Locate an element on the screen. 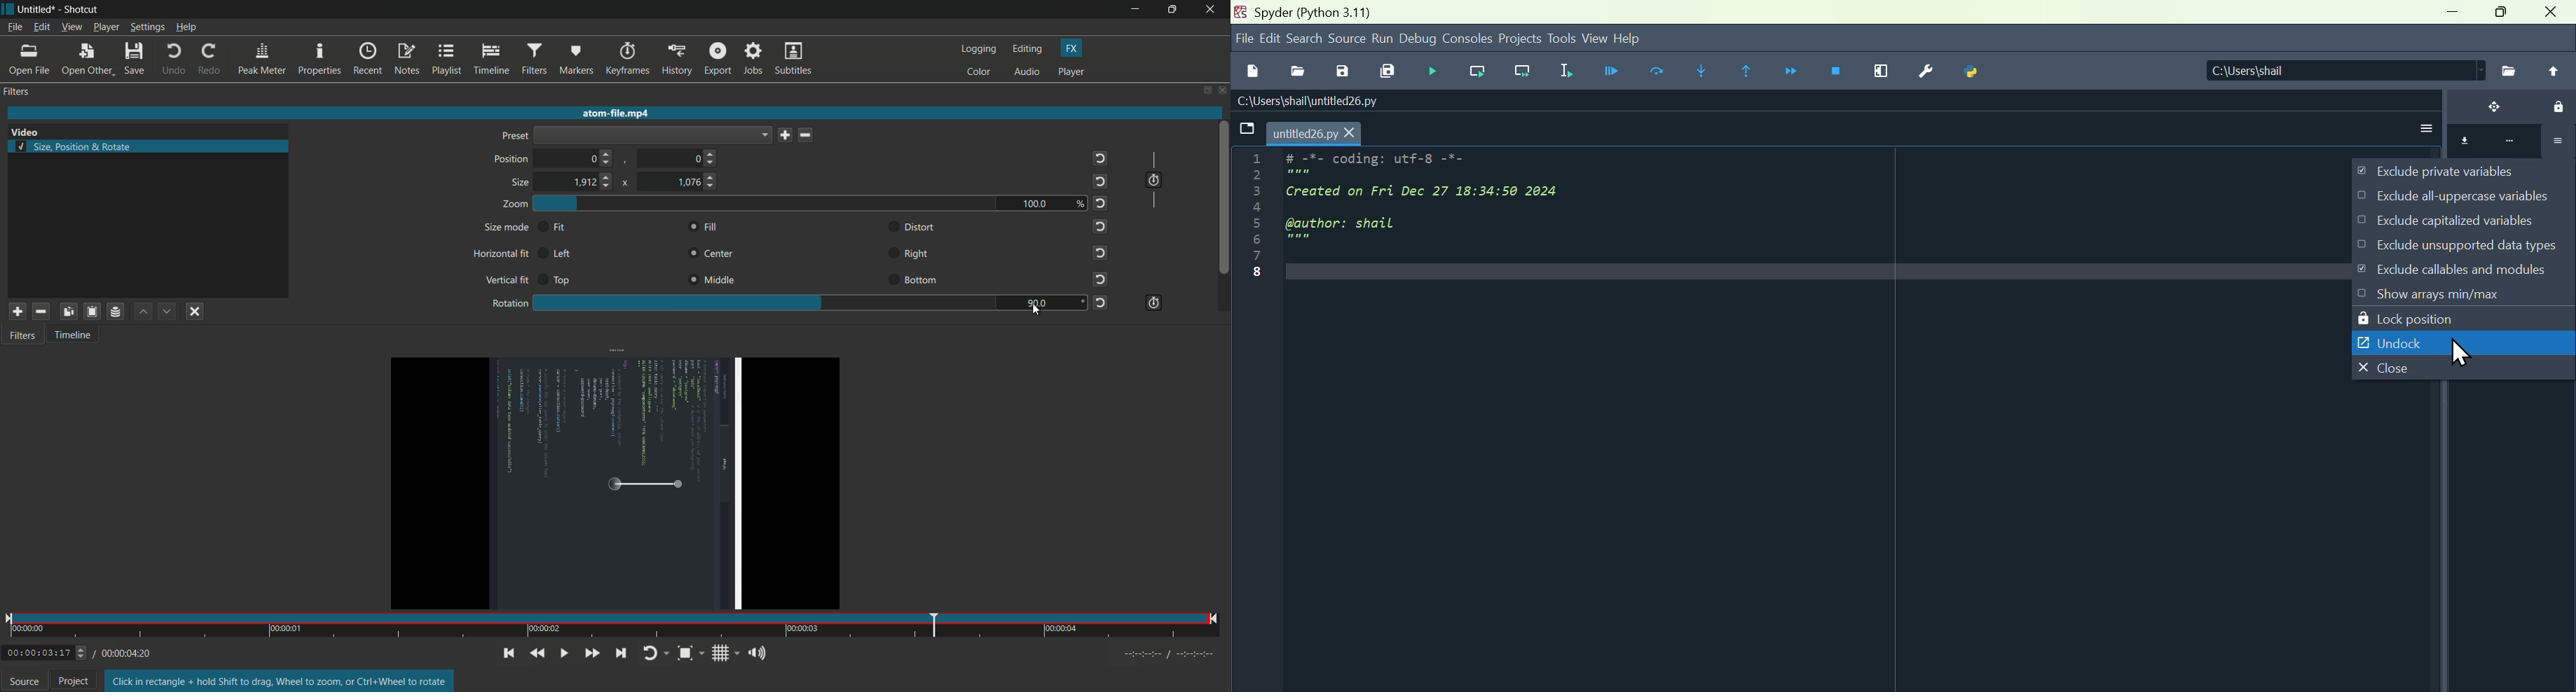 This screenshot has width=2576, height=700. close app is located at coordinates (1214, 10).